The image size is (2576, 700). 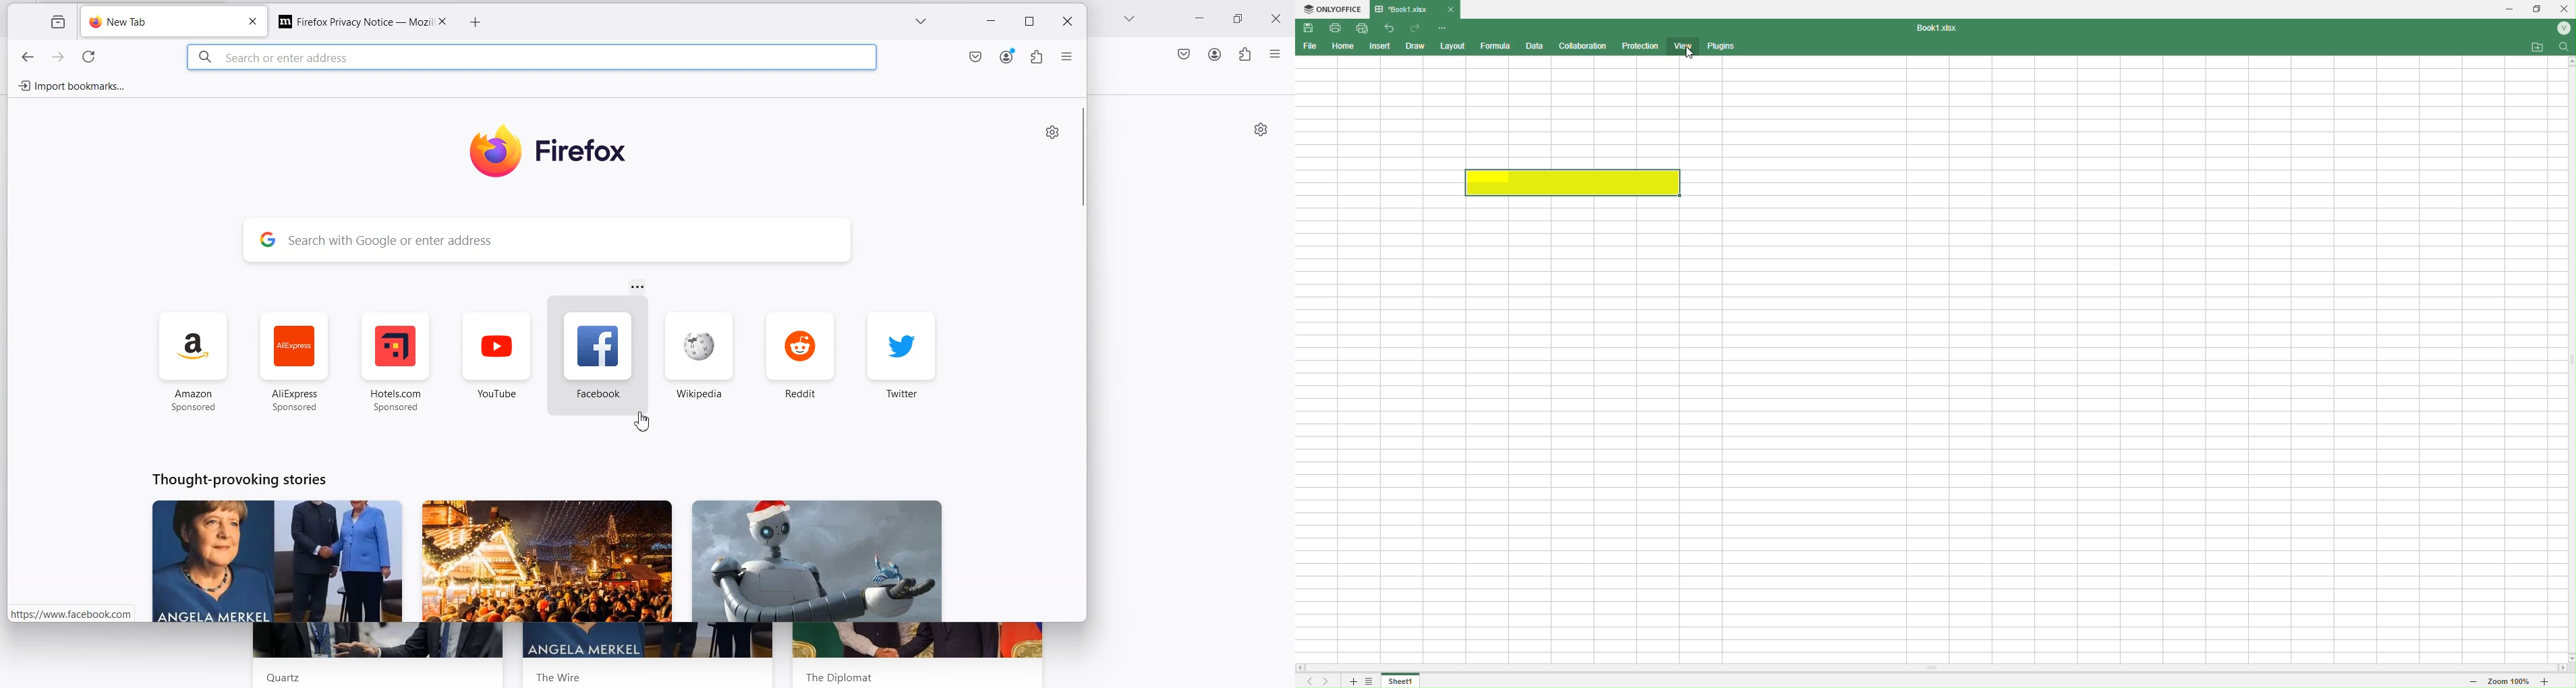 What do you see at coordinates (2532, 45) in the screenshot?
I see `Open file location` at bounding box center [2532, 45].